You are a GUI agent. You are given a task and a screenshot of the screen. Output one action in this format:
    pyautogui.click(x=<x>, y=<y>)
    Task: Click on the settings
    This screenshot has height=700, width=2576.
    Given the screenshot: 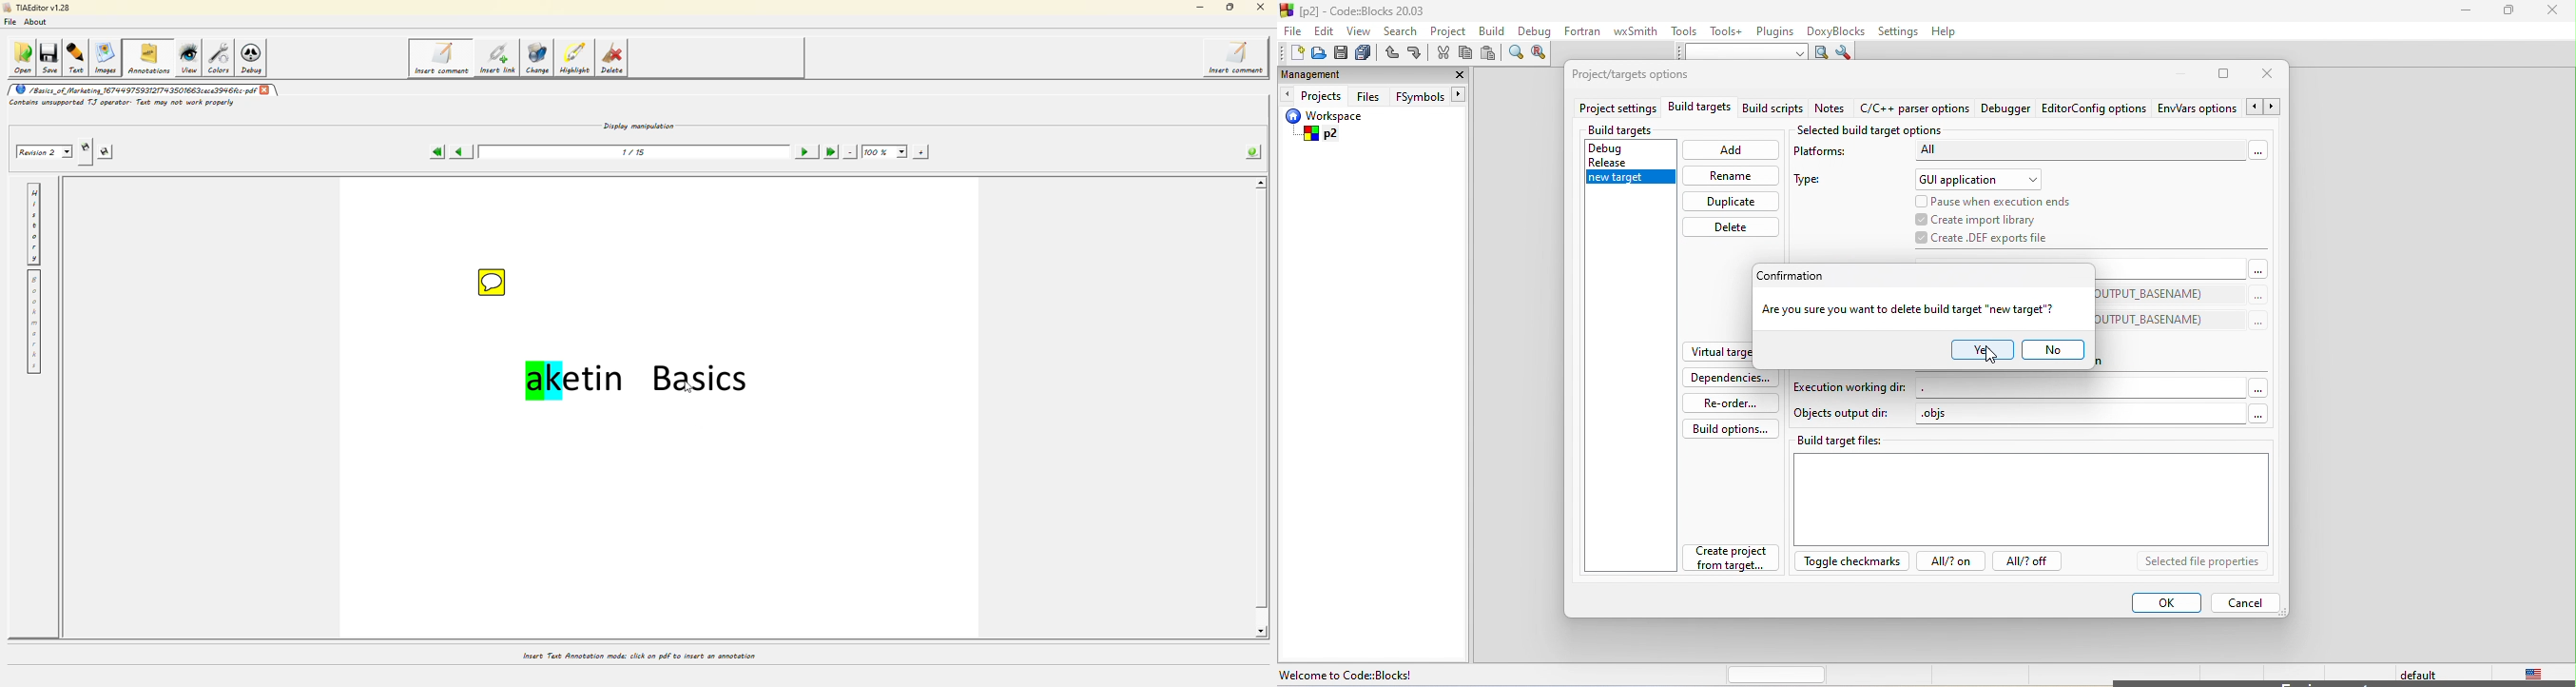 What is the action you would take?
    pyautogui.click(x=1900, y=30)
    